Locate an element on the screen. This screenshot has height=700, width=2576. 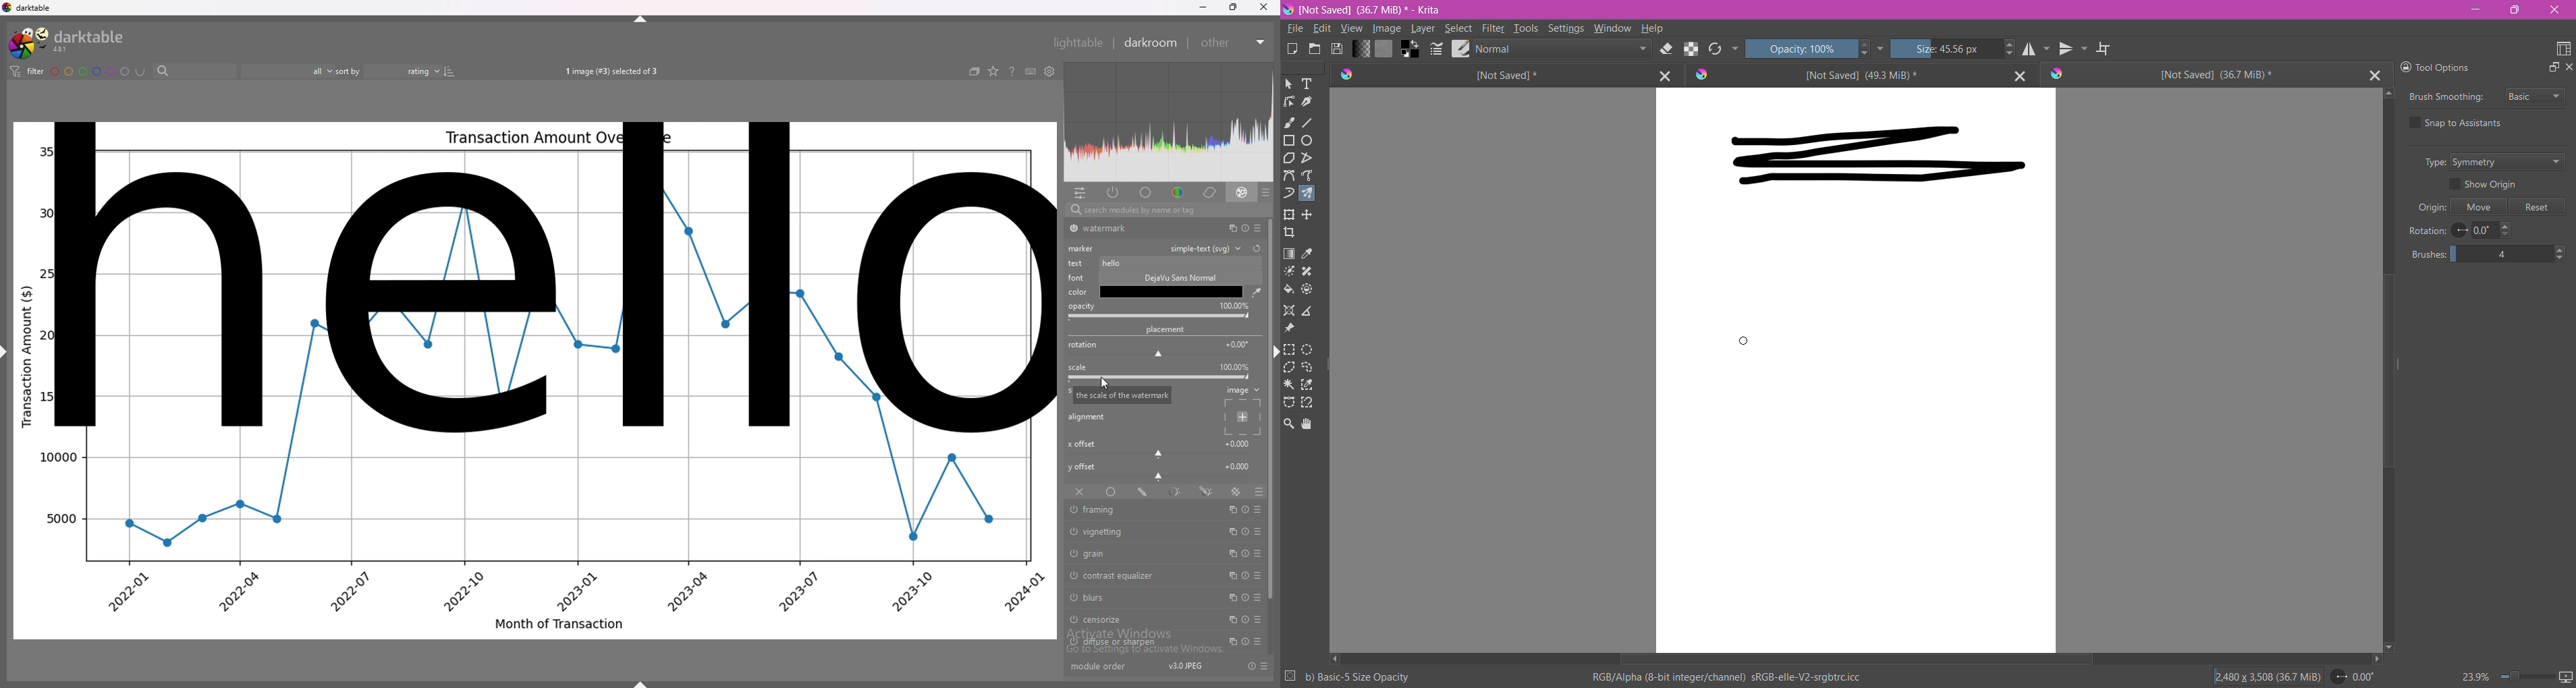
Dynamic Brush Tool is located at coordinates (1289, 192).